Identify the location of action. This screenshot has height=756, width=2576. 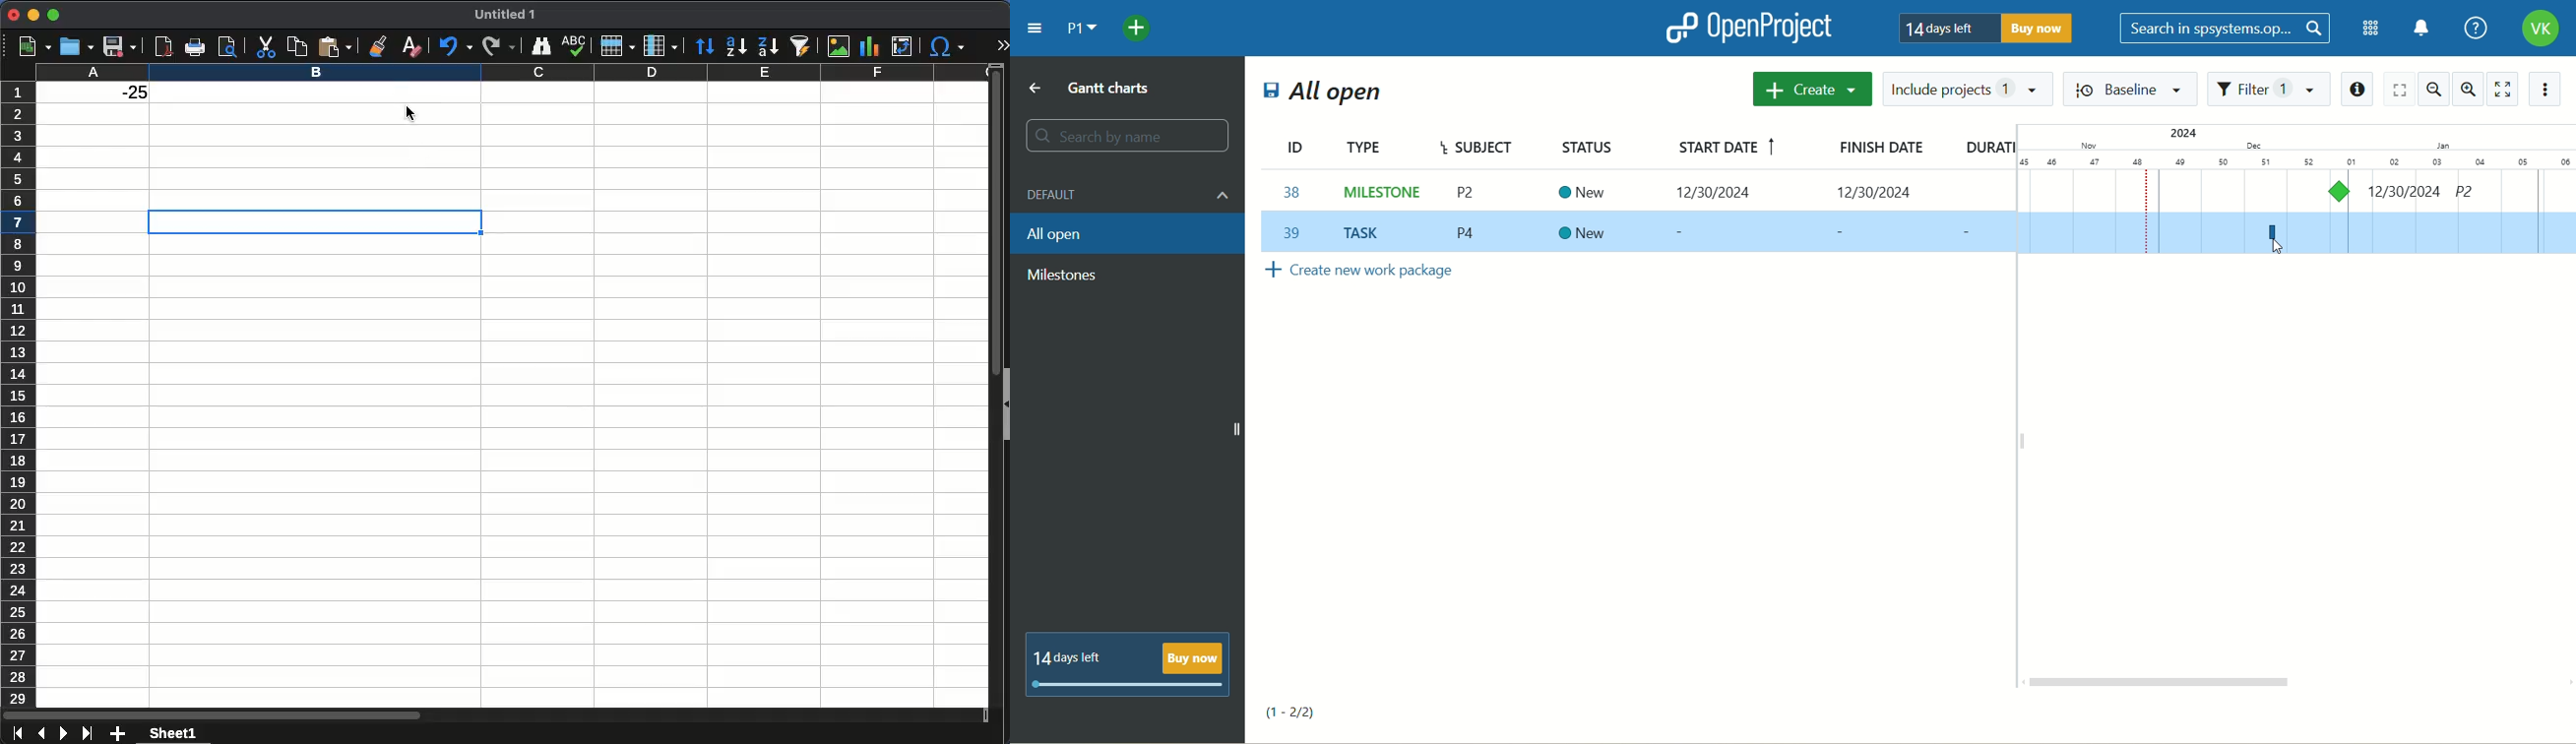
(2549, 88).